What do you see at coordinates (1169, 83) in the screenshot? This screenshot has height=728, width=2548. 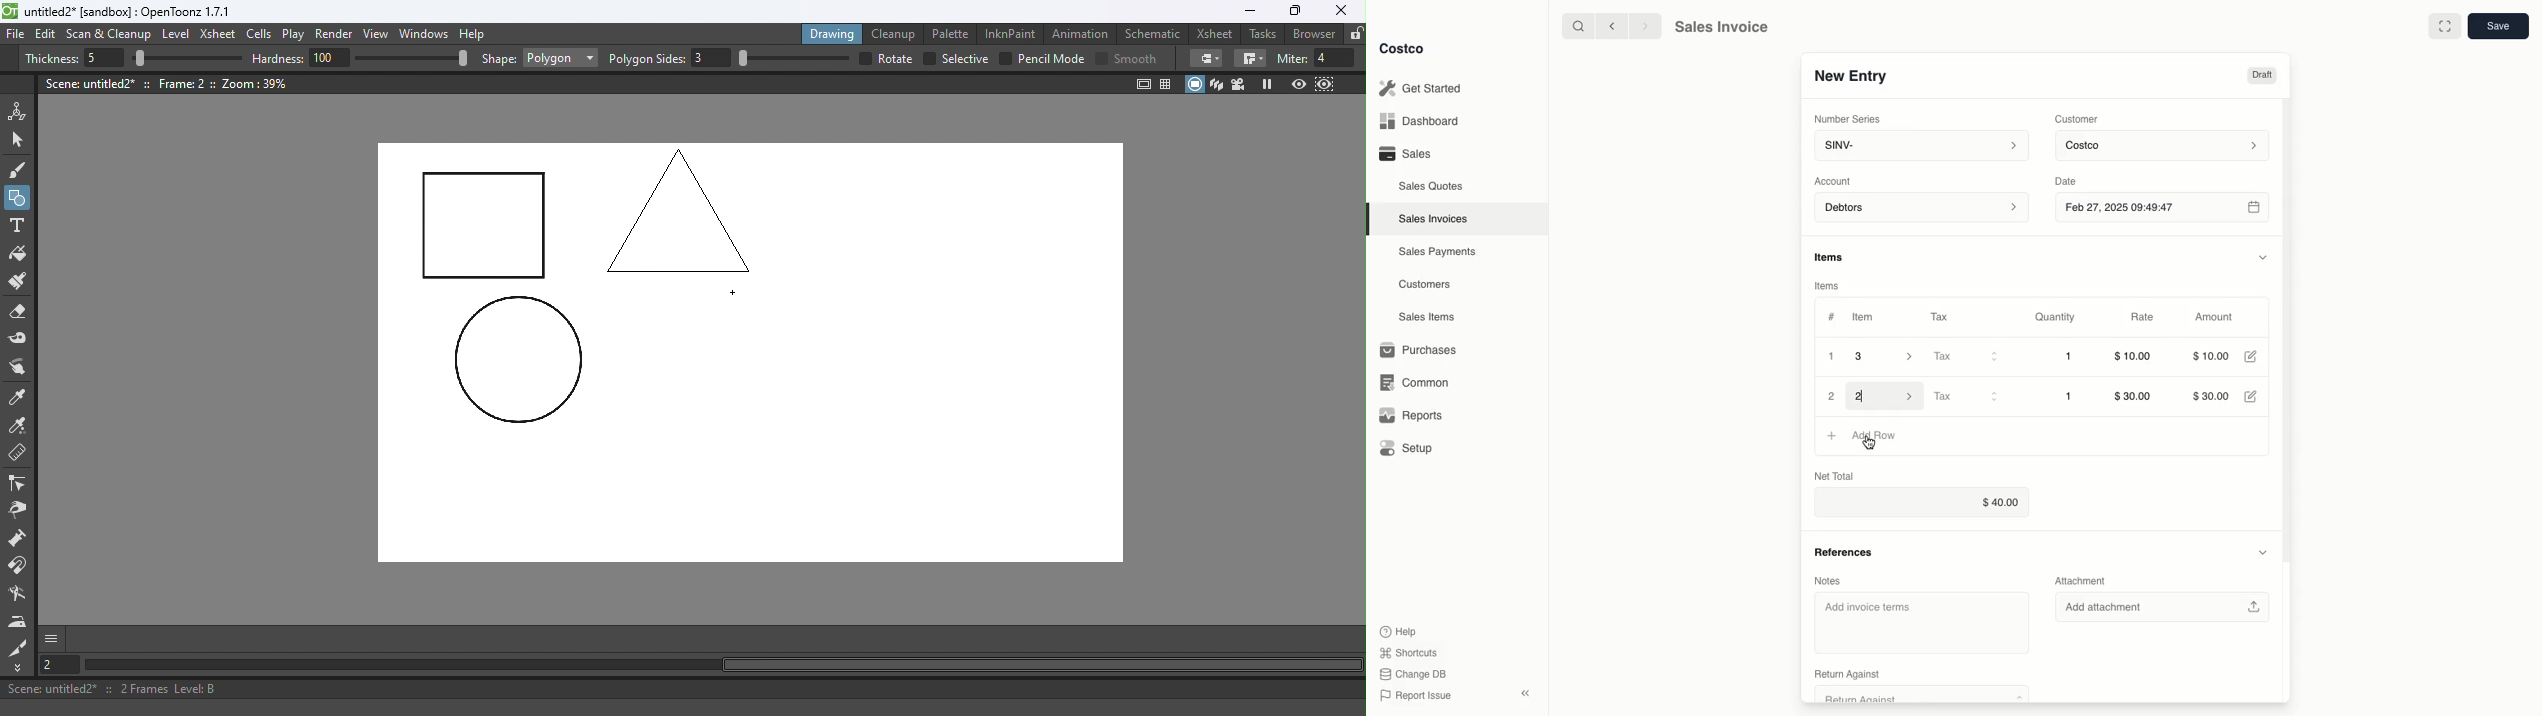 I see `Field guide` at bounding box center [1169, 83].